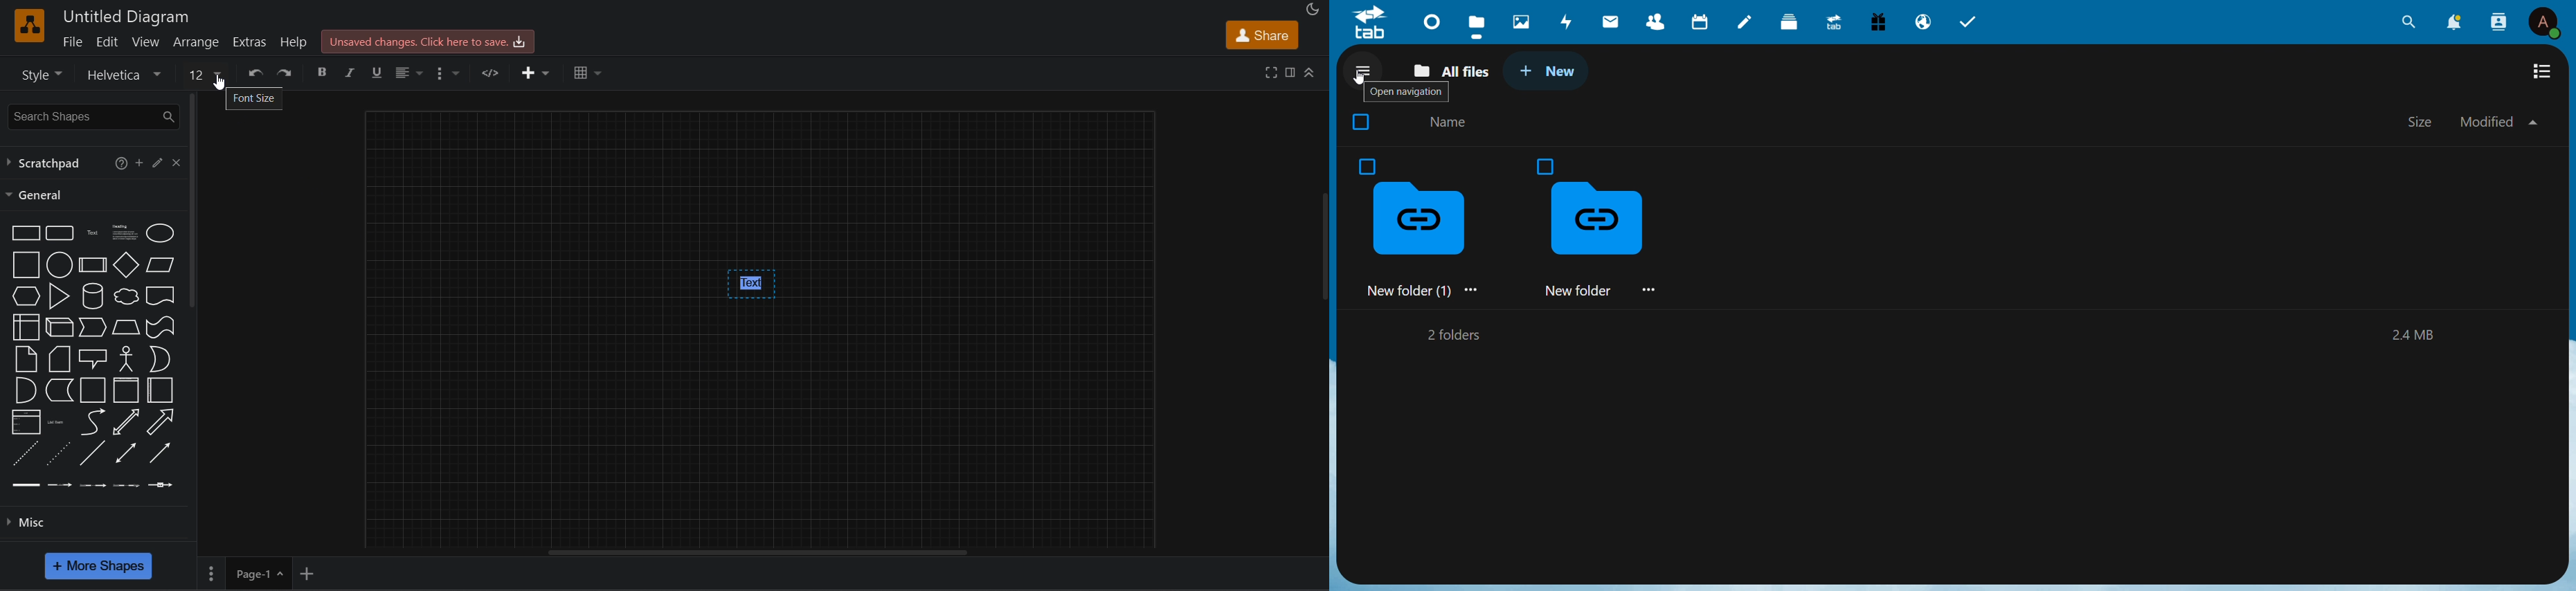 This screenshot has width=2576, height=616. What do you see at coordinates (72, 41) in the screenshot?
I see `file` at bounding box center [72, 41].